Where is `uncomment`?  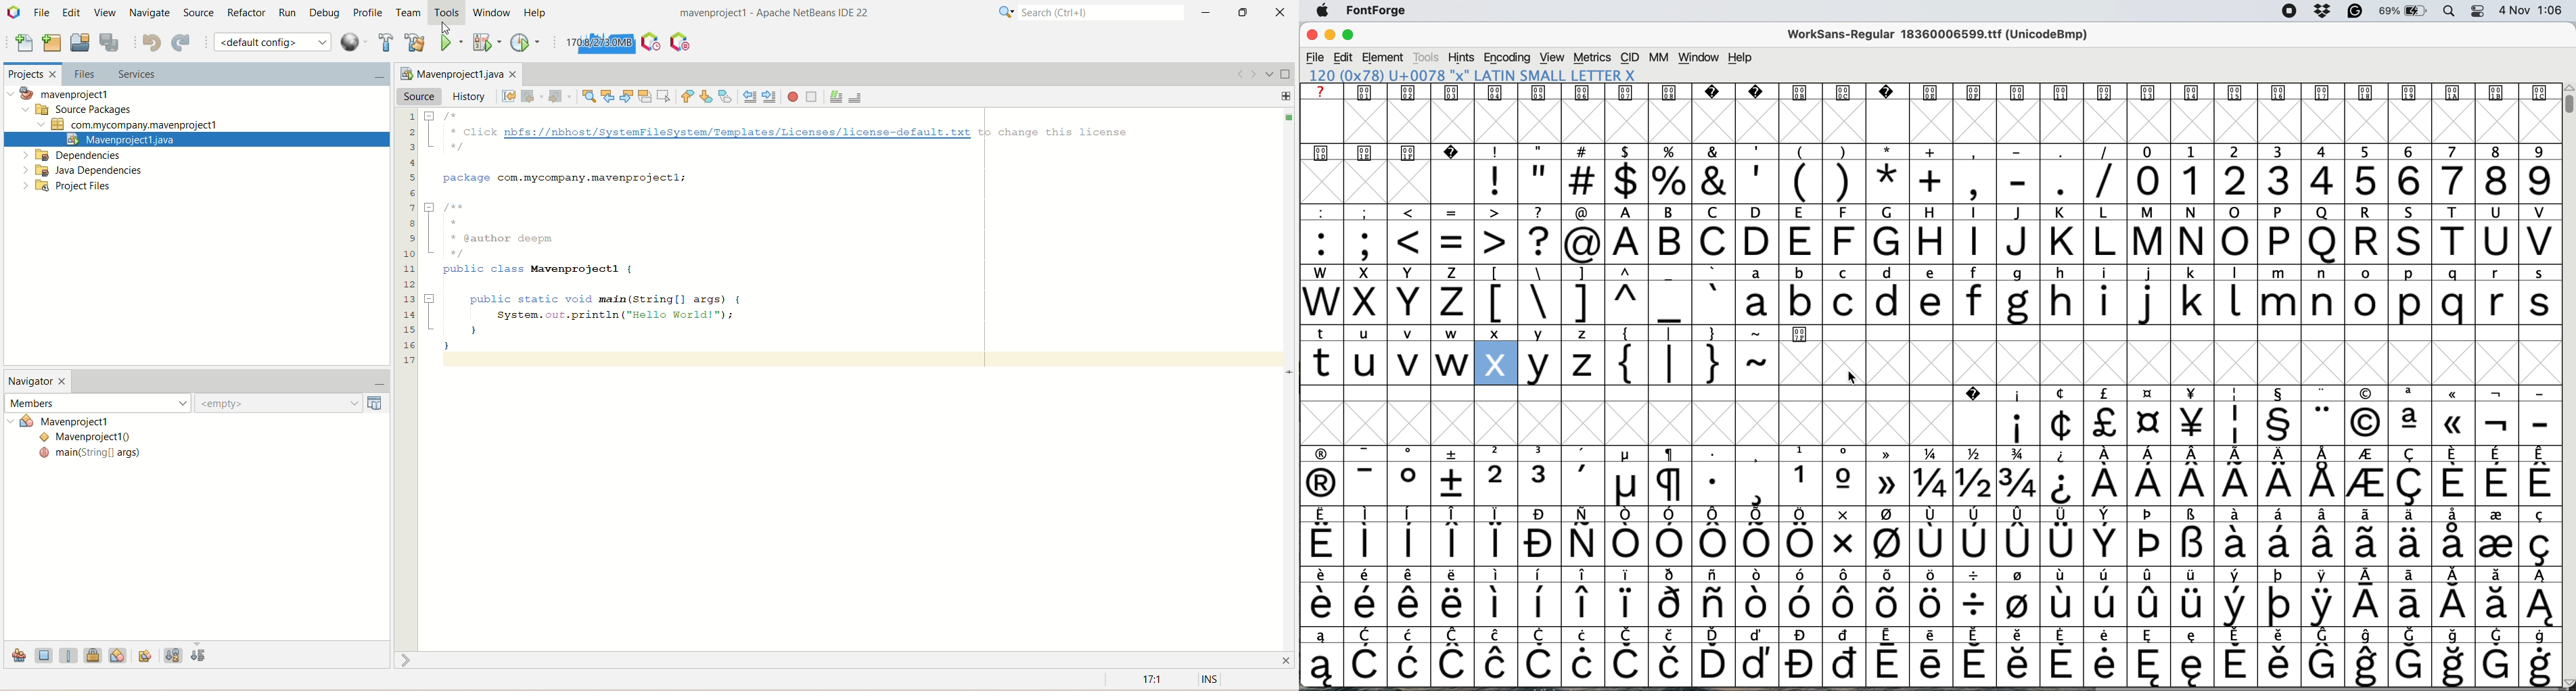
uncomment is located at coordinates (858, 96).